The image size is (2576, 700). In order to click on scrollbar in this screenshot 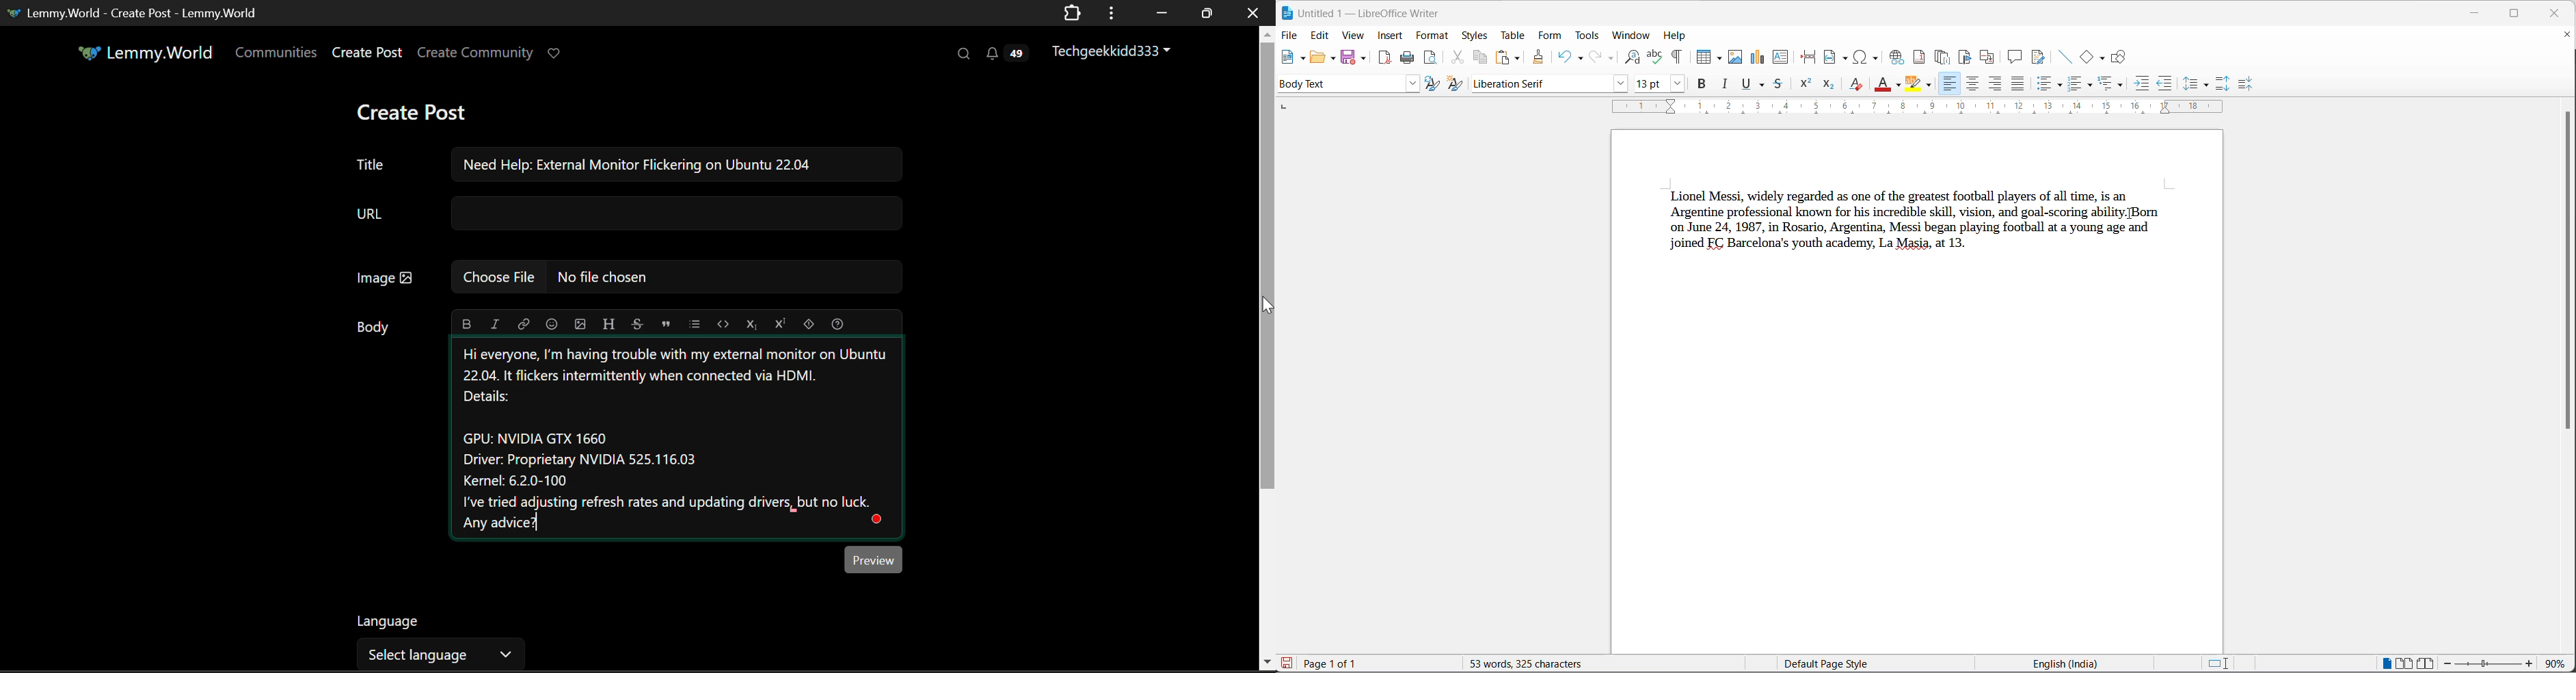, I will do `click(2566, 273)`.